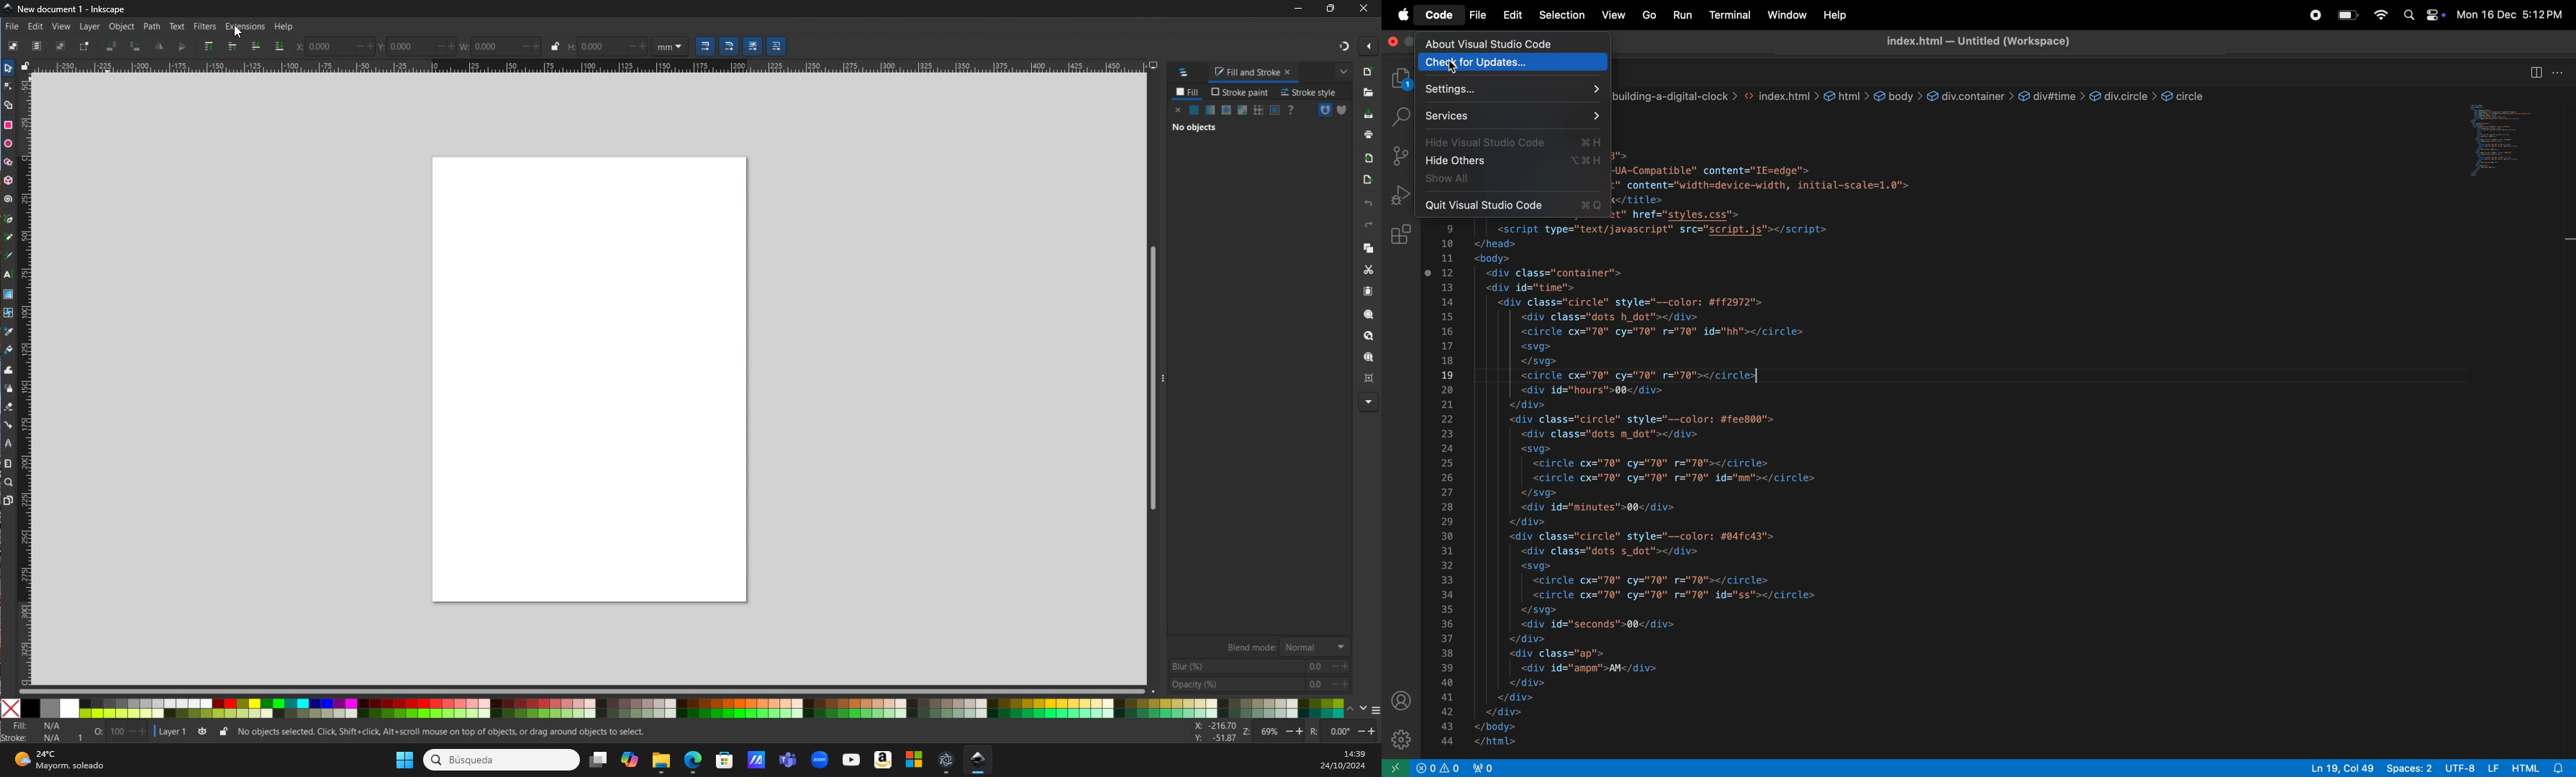  What do you see at coordinates (1148, 380) in the screenshot?
I see `vertical scroll bar` at bounding box center [1148, 380].